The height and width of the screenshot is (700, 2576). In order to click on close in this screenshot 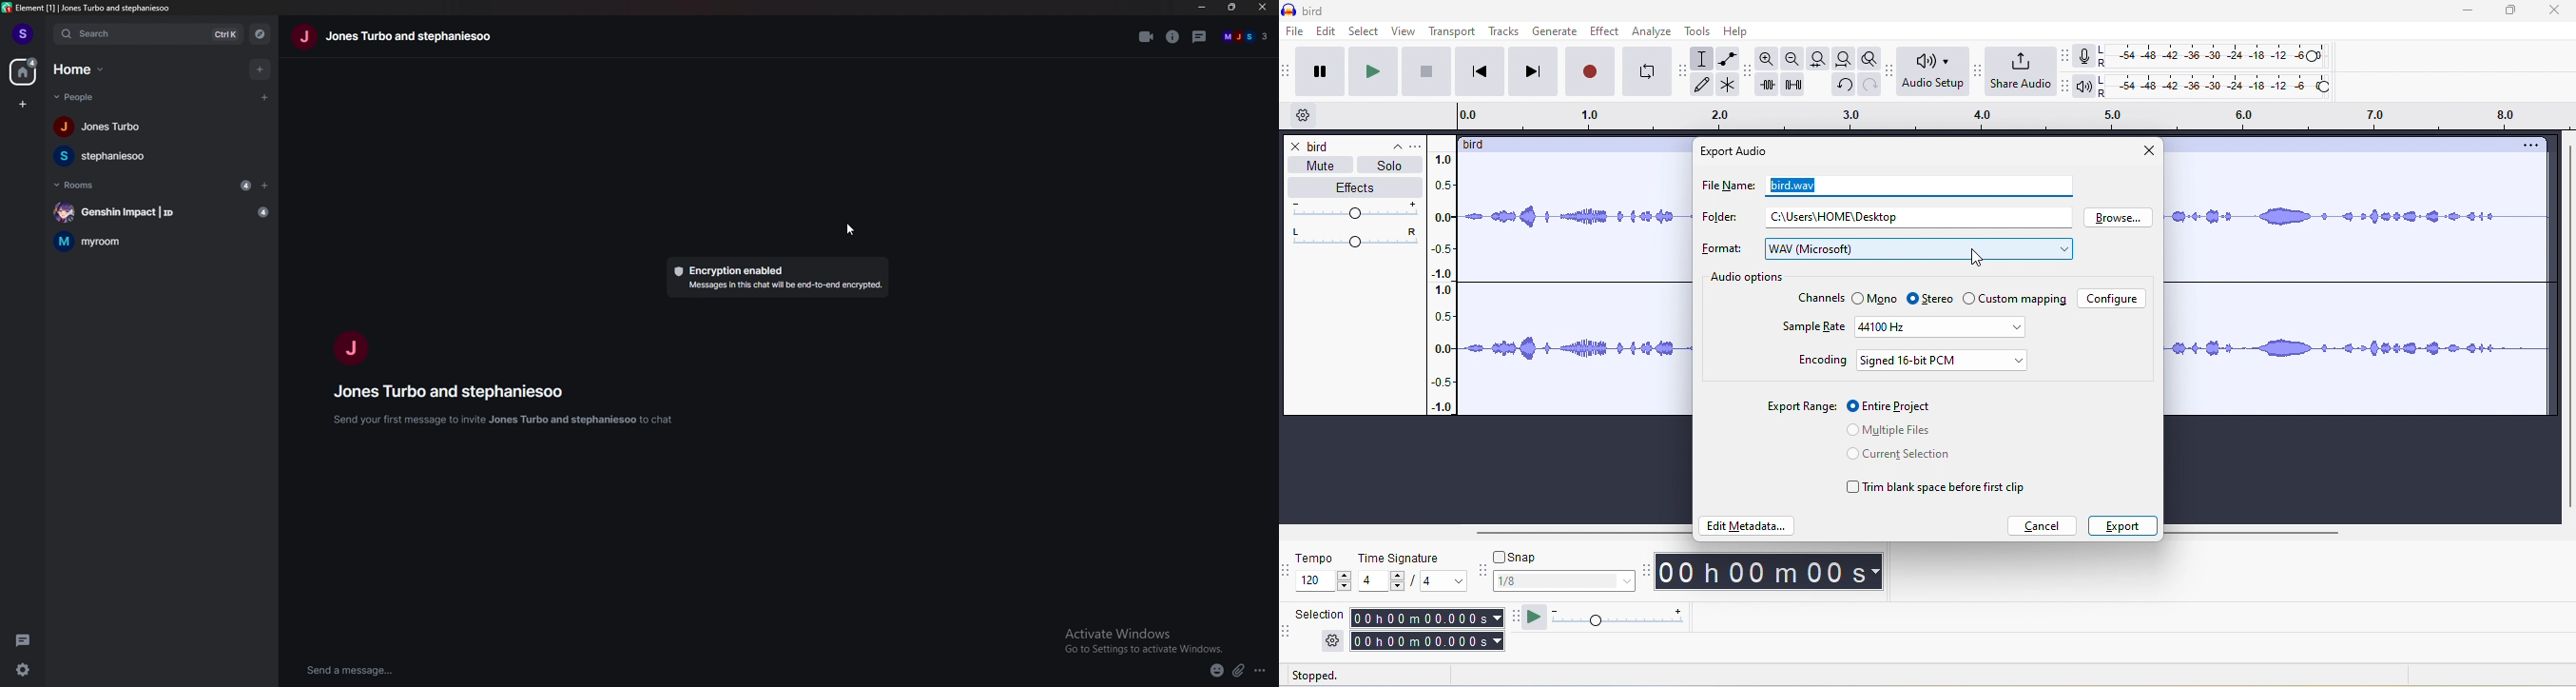, I will do `click(2147, 152)`.